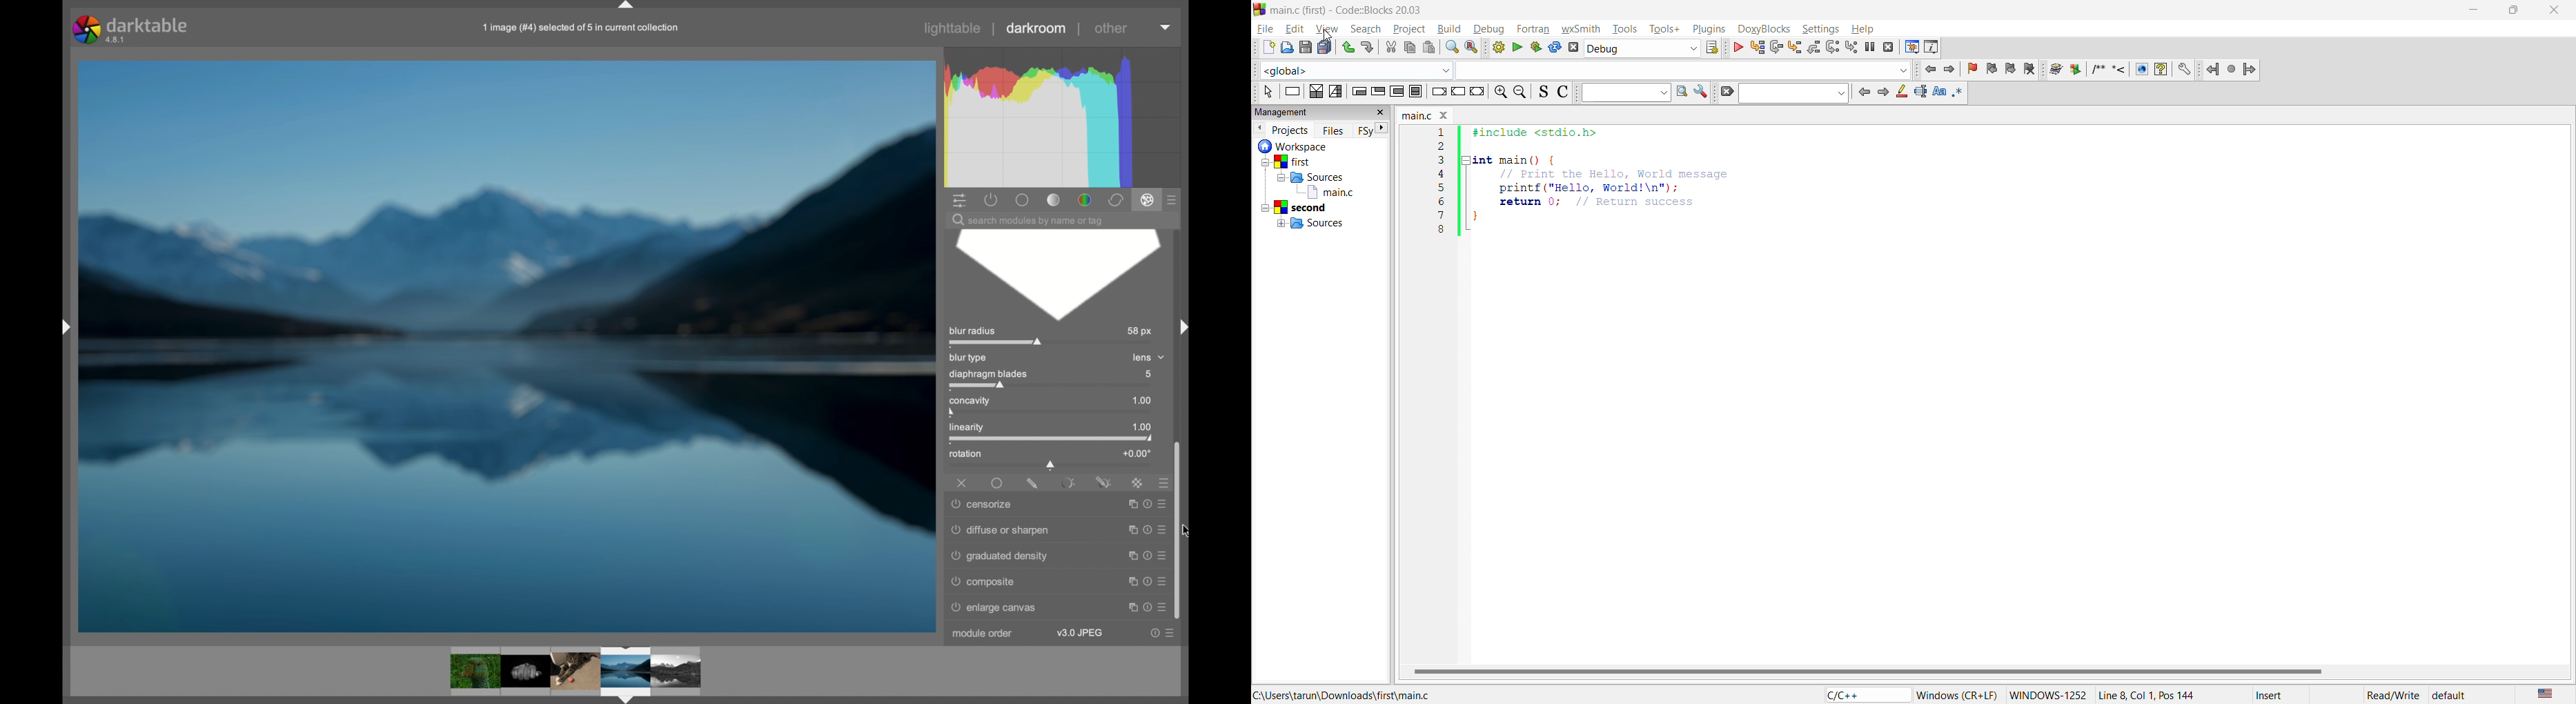  I want to click on next, so click(1882, 92).